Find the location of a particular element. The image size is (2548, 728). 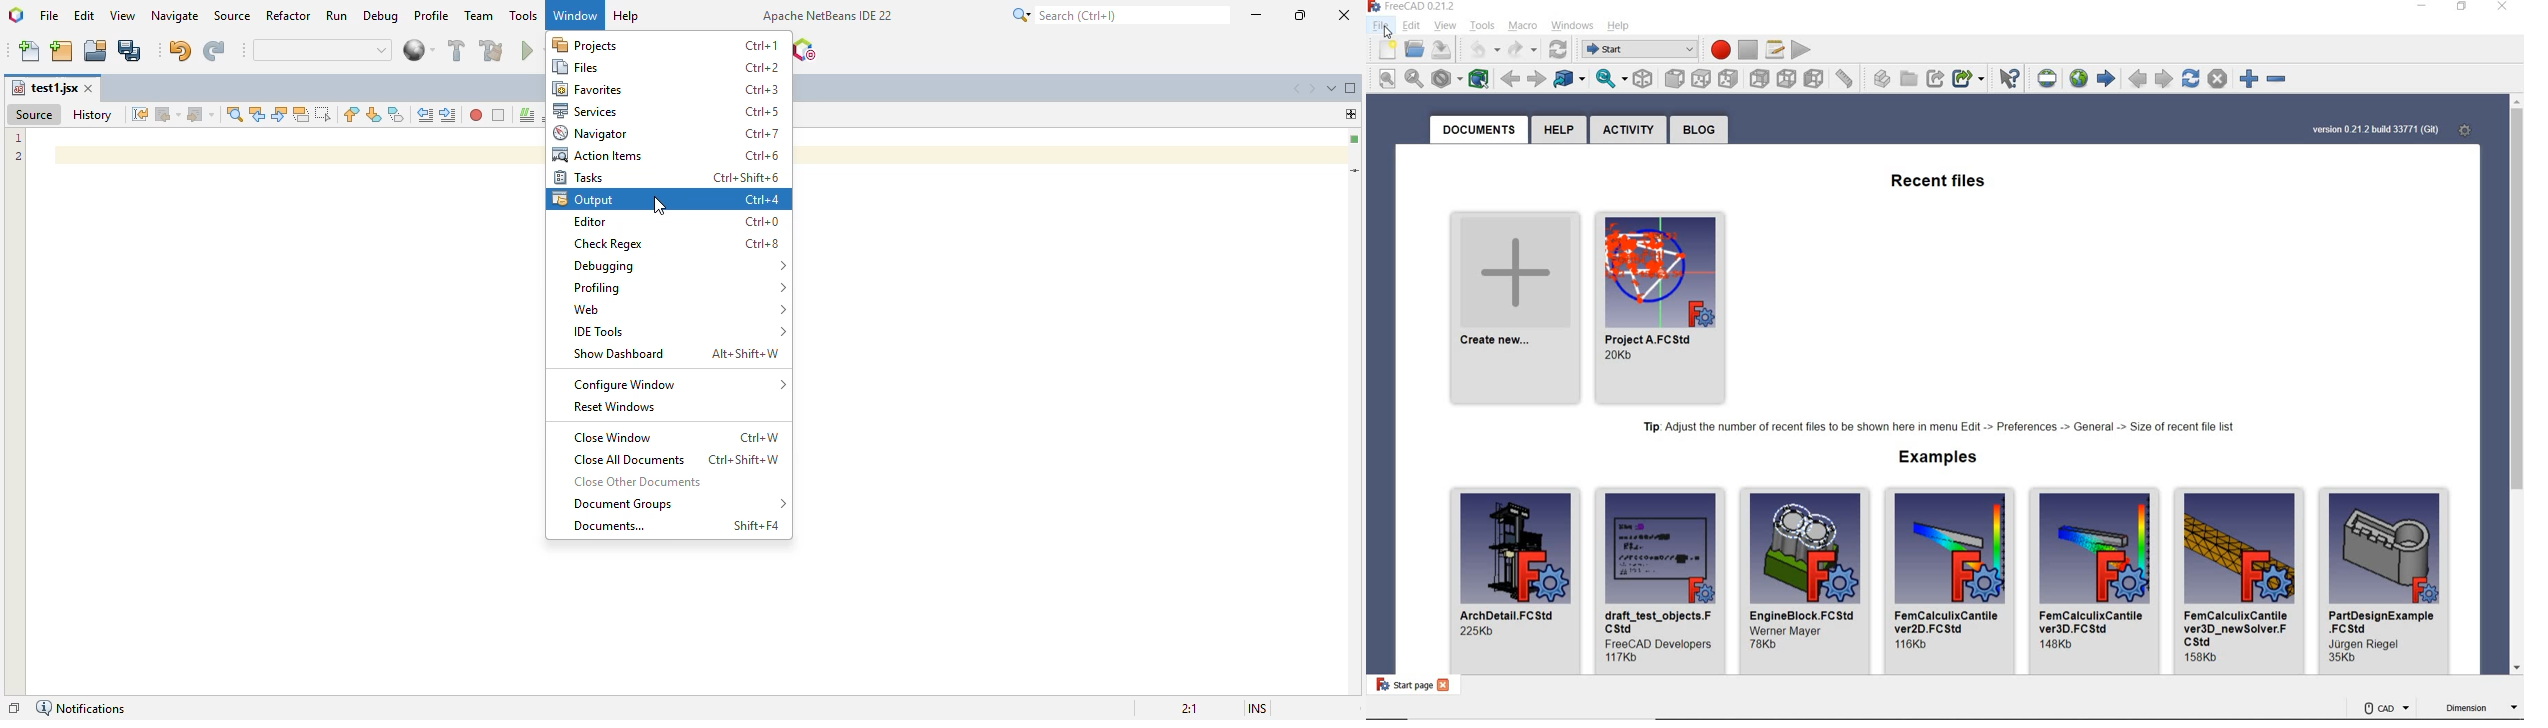

name is located at coordinates (1654, 339).